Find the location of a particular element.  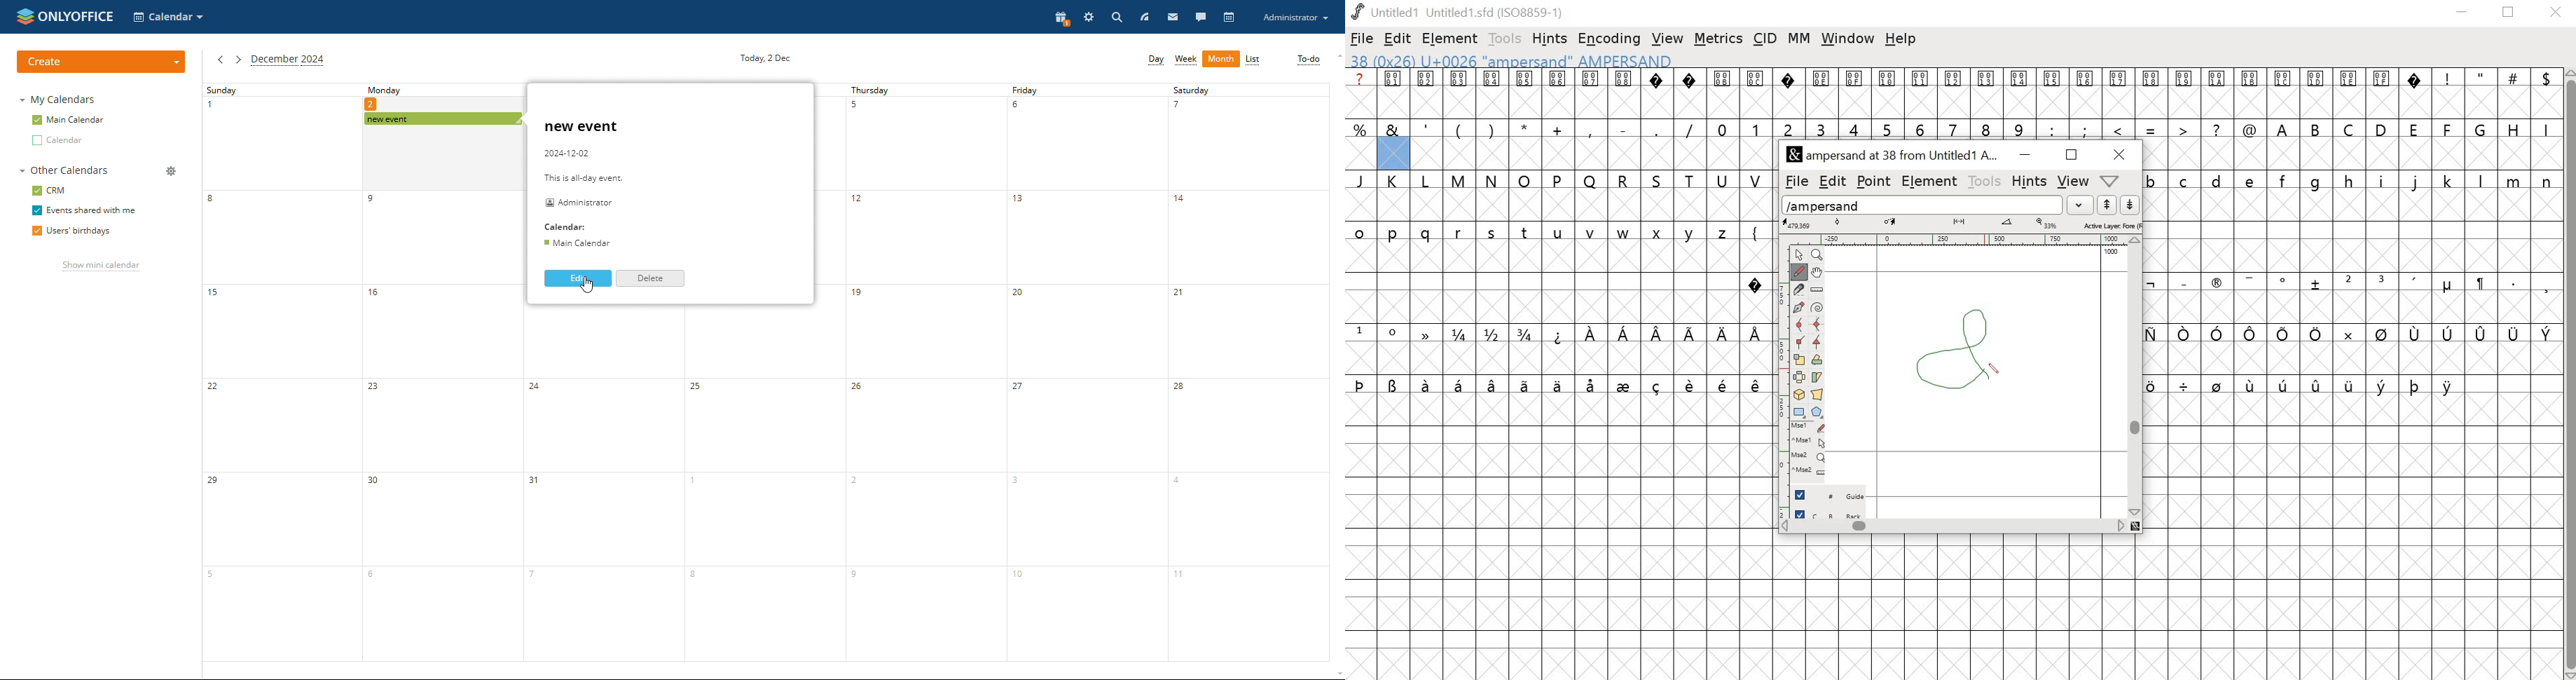

6 is located at coordinates (1923, 128).